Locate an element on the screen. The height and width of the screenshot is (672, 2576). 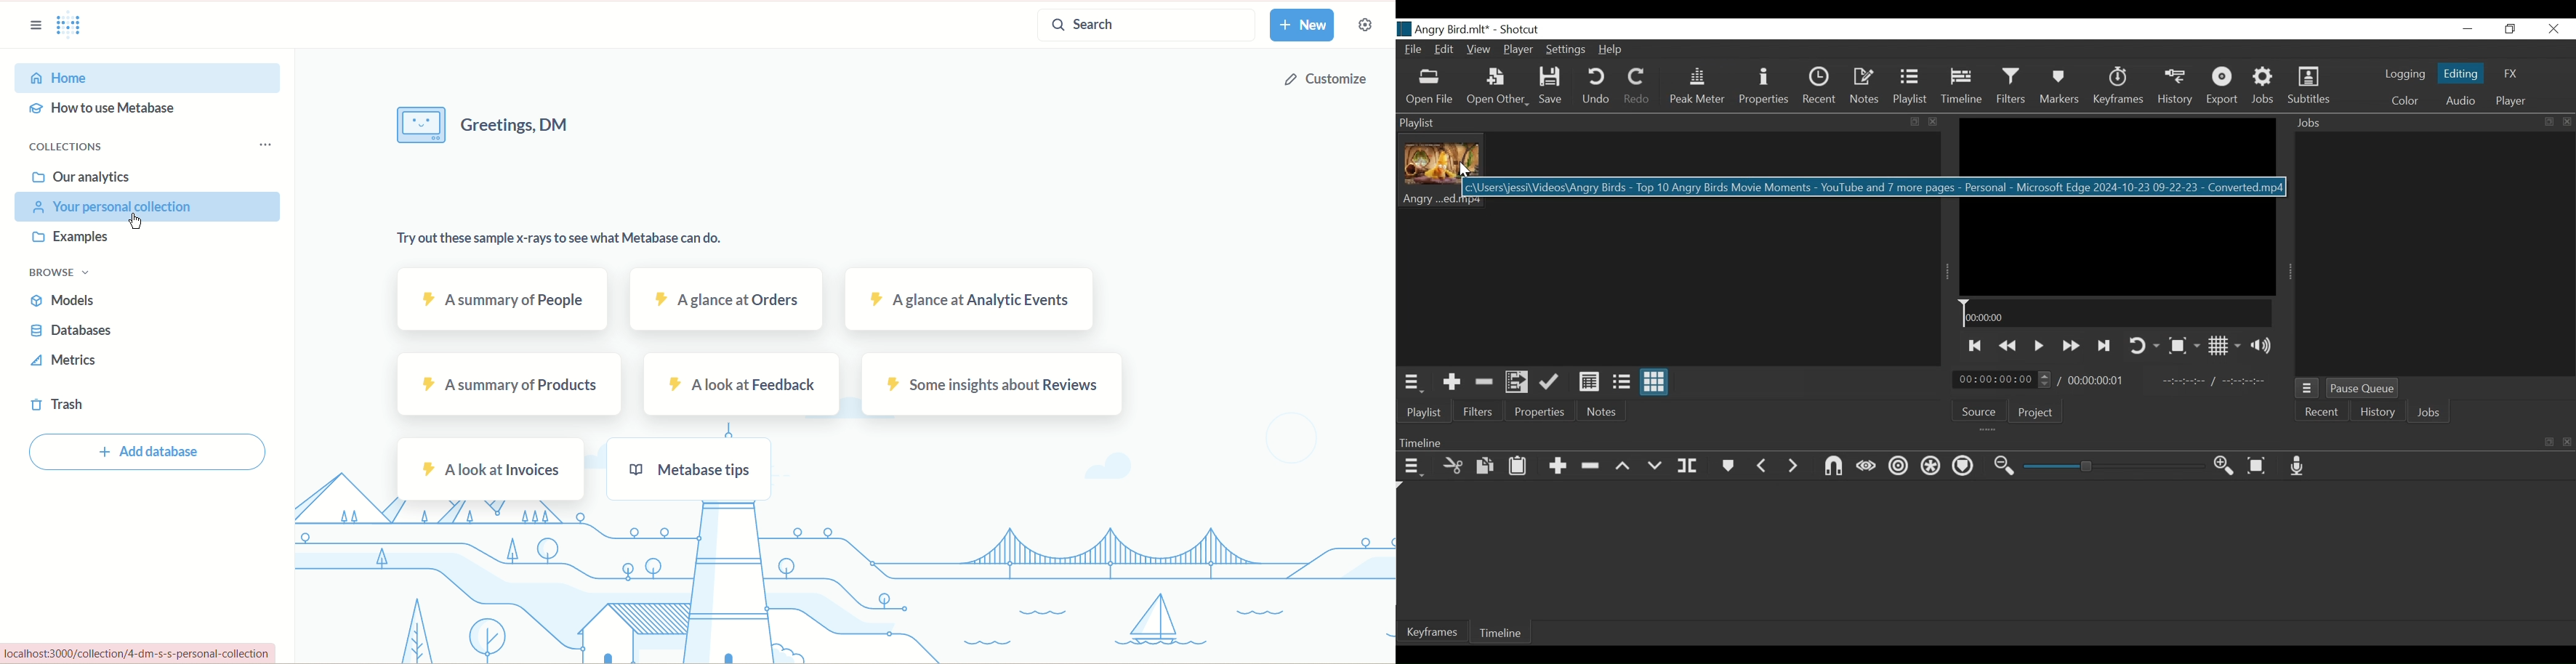
close is located at coordinates (2555, 28).